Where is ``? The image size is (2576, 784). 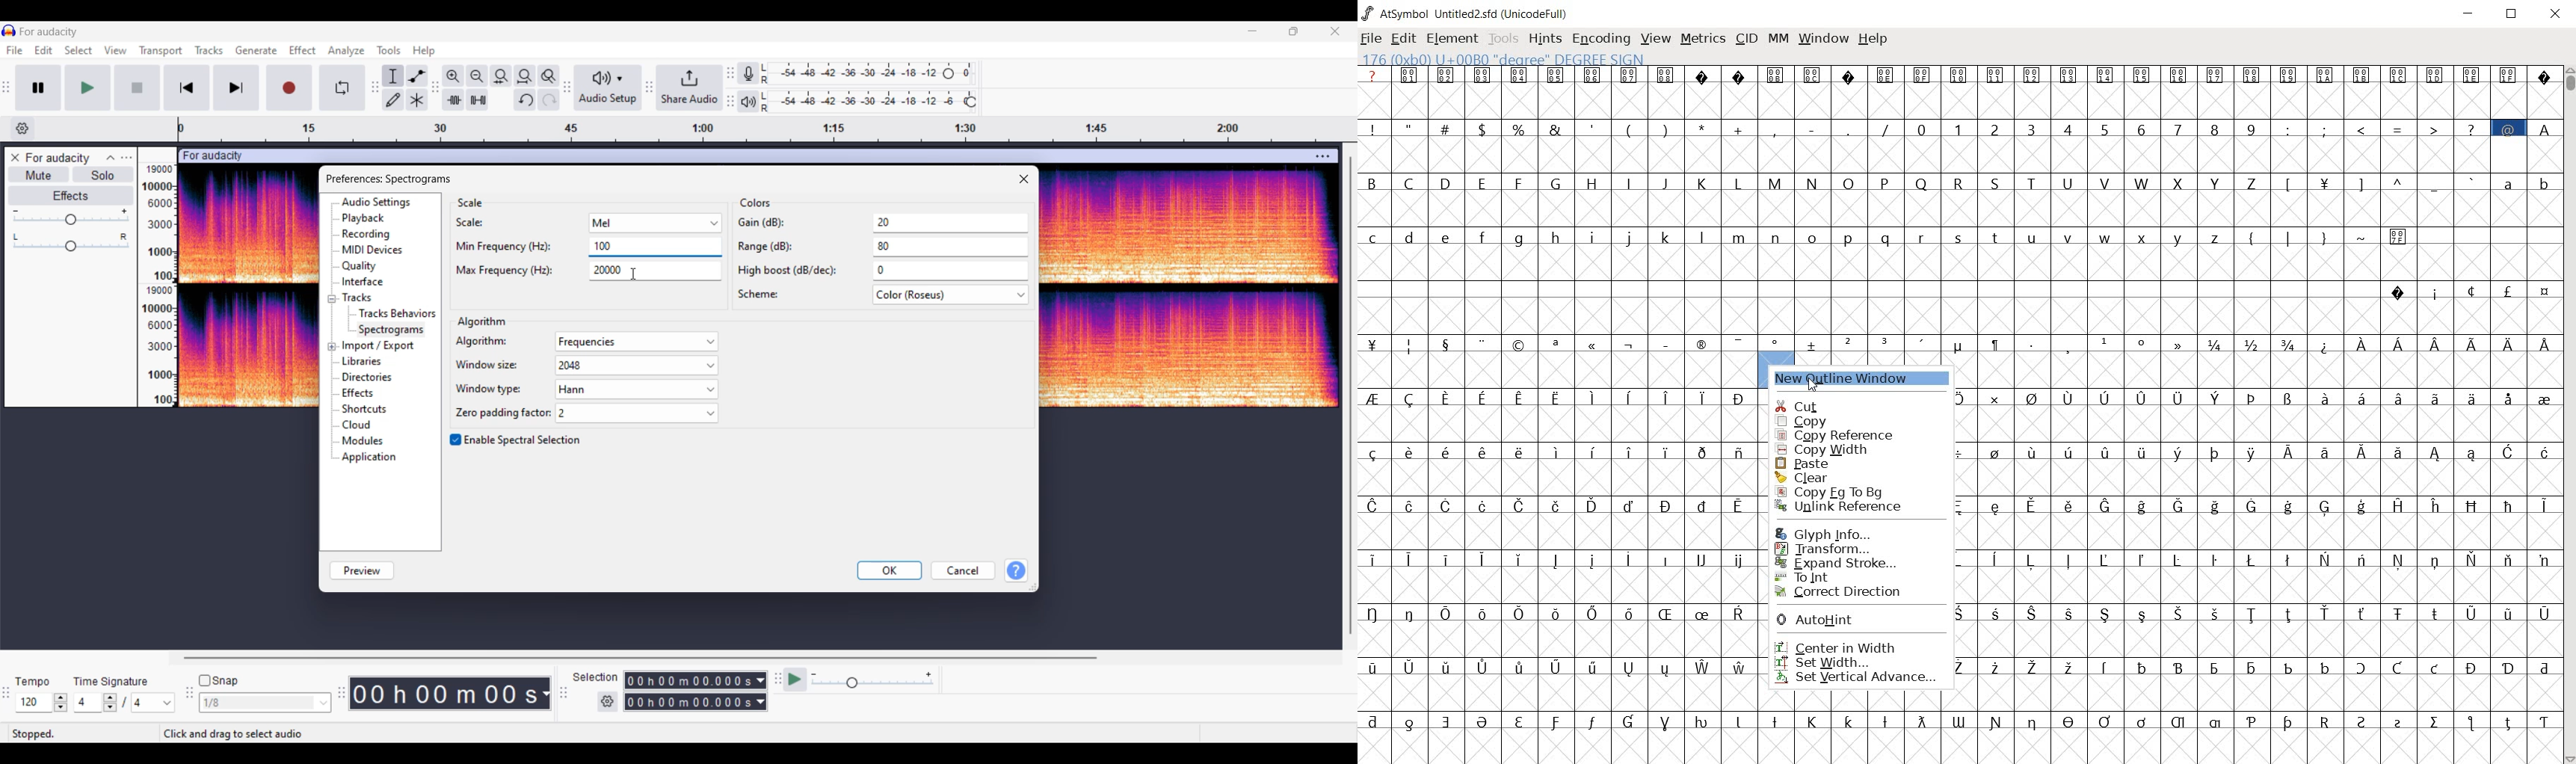  is located at coordinates (2256, 587).